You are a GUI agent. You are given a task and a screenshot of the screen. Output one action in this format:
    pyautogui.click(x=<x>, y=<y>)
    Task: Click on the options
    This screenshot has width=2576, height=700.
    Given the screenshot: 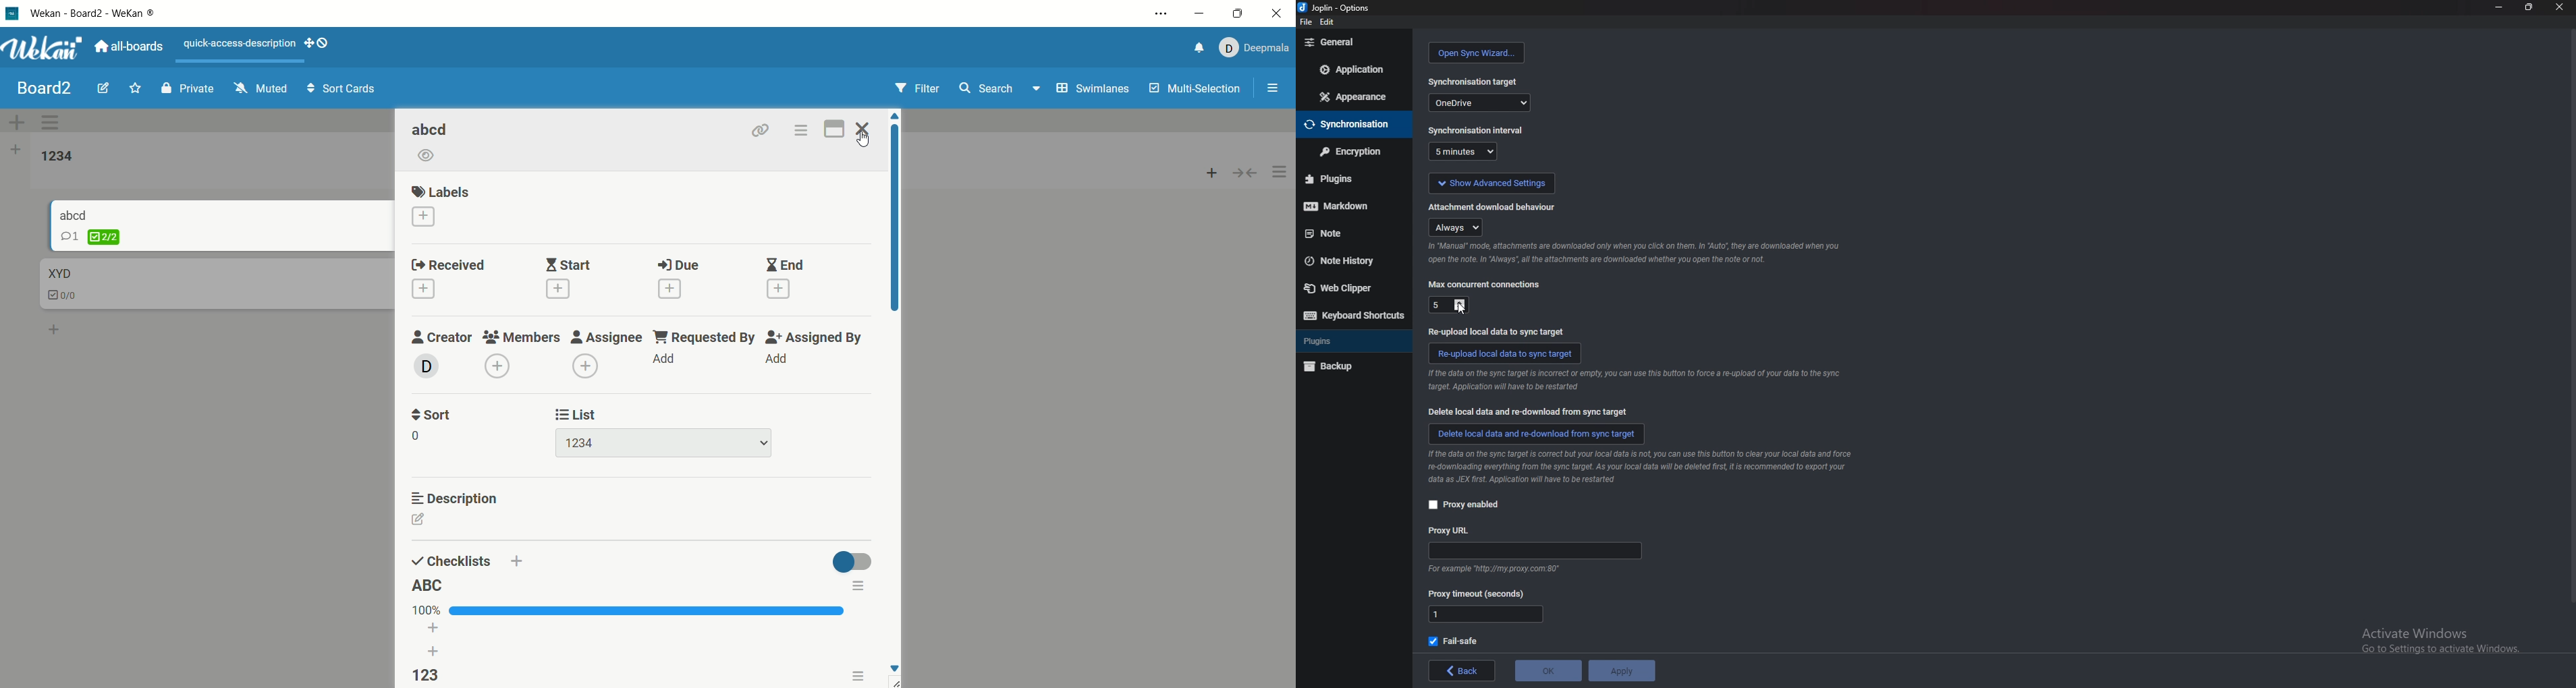 What is the action you would take?
    pyautogui.click(x=1269, y=89)
    